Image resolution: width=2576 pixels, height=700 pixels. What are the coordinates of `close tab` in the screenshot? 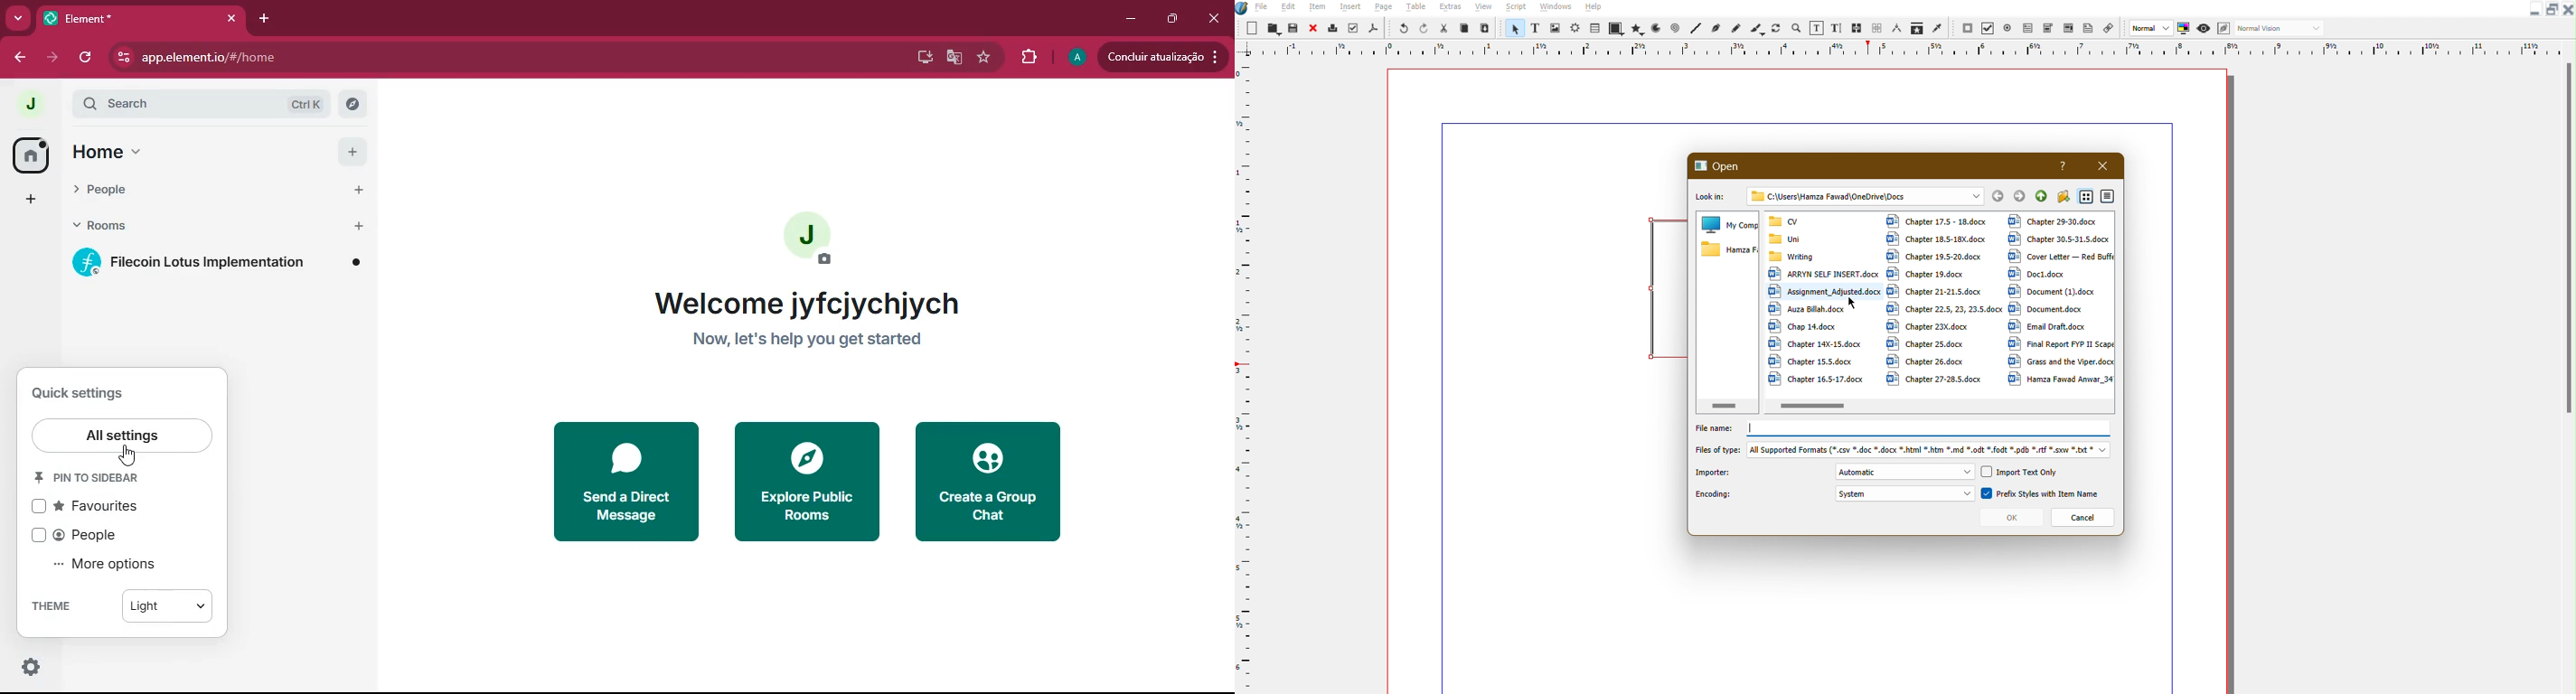 It's located at (231, 18).